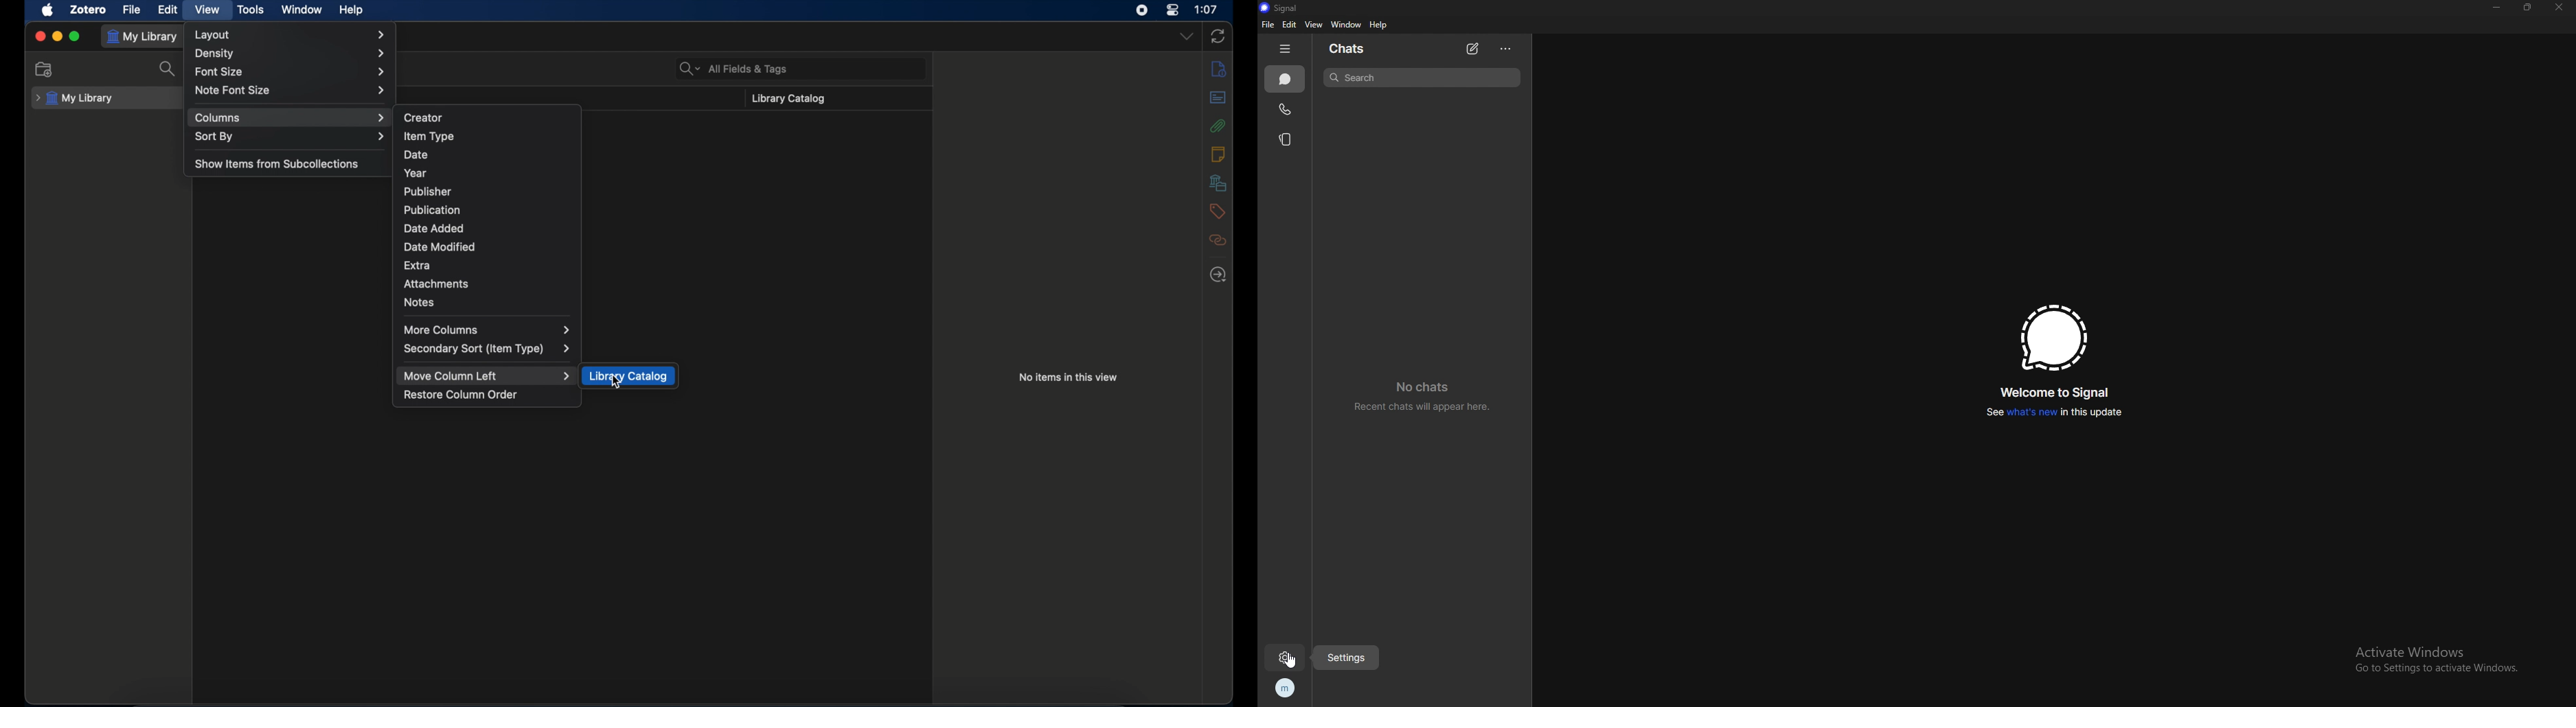  I want to click on tags, so click(1217, 211).